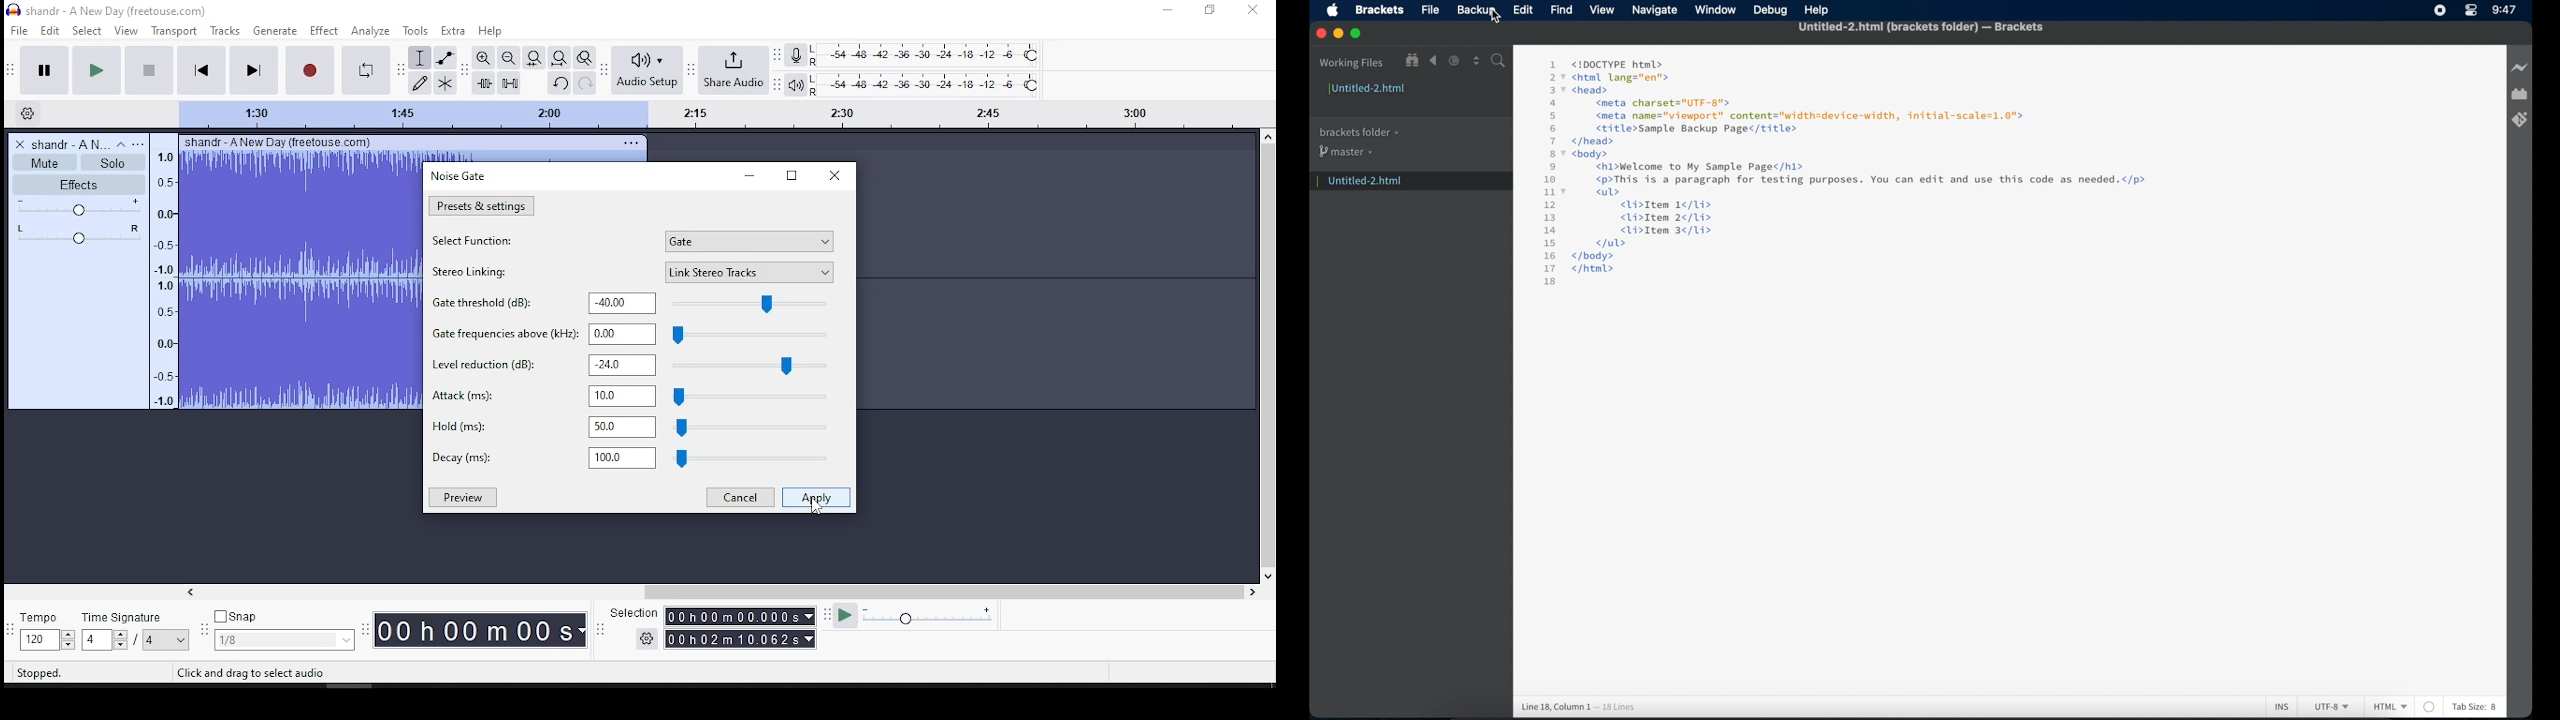 The image size is (2576, 728). What do you see at coordinates (79, 234) in the screenshot?
I see `pan` at bounding box center [79, 234].